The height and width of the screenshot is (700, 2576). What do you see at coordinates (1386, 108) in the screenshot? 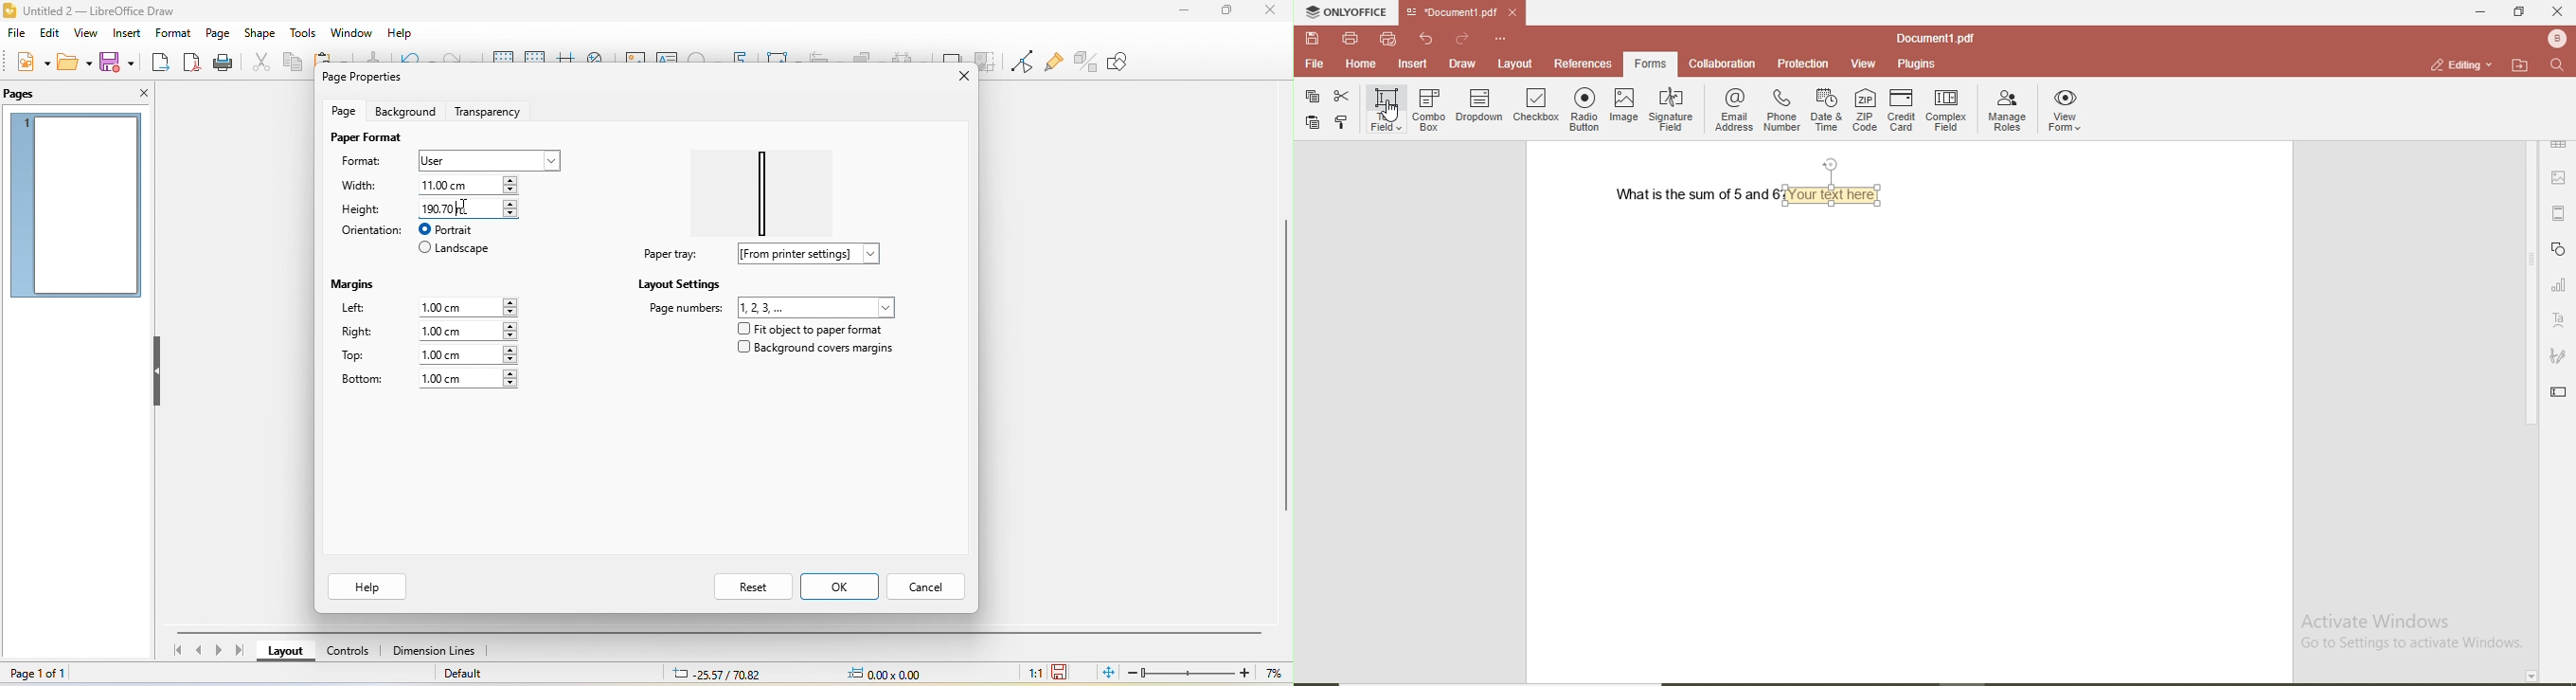
I see `text field` at bounding box center [1386, 108].